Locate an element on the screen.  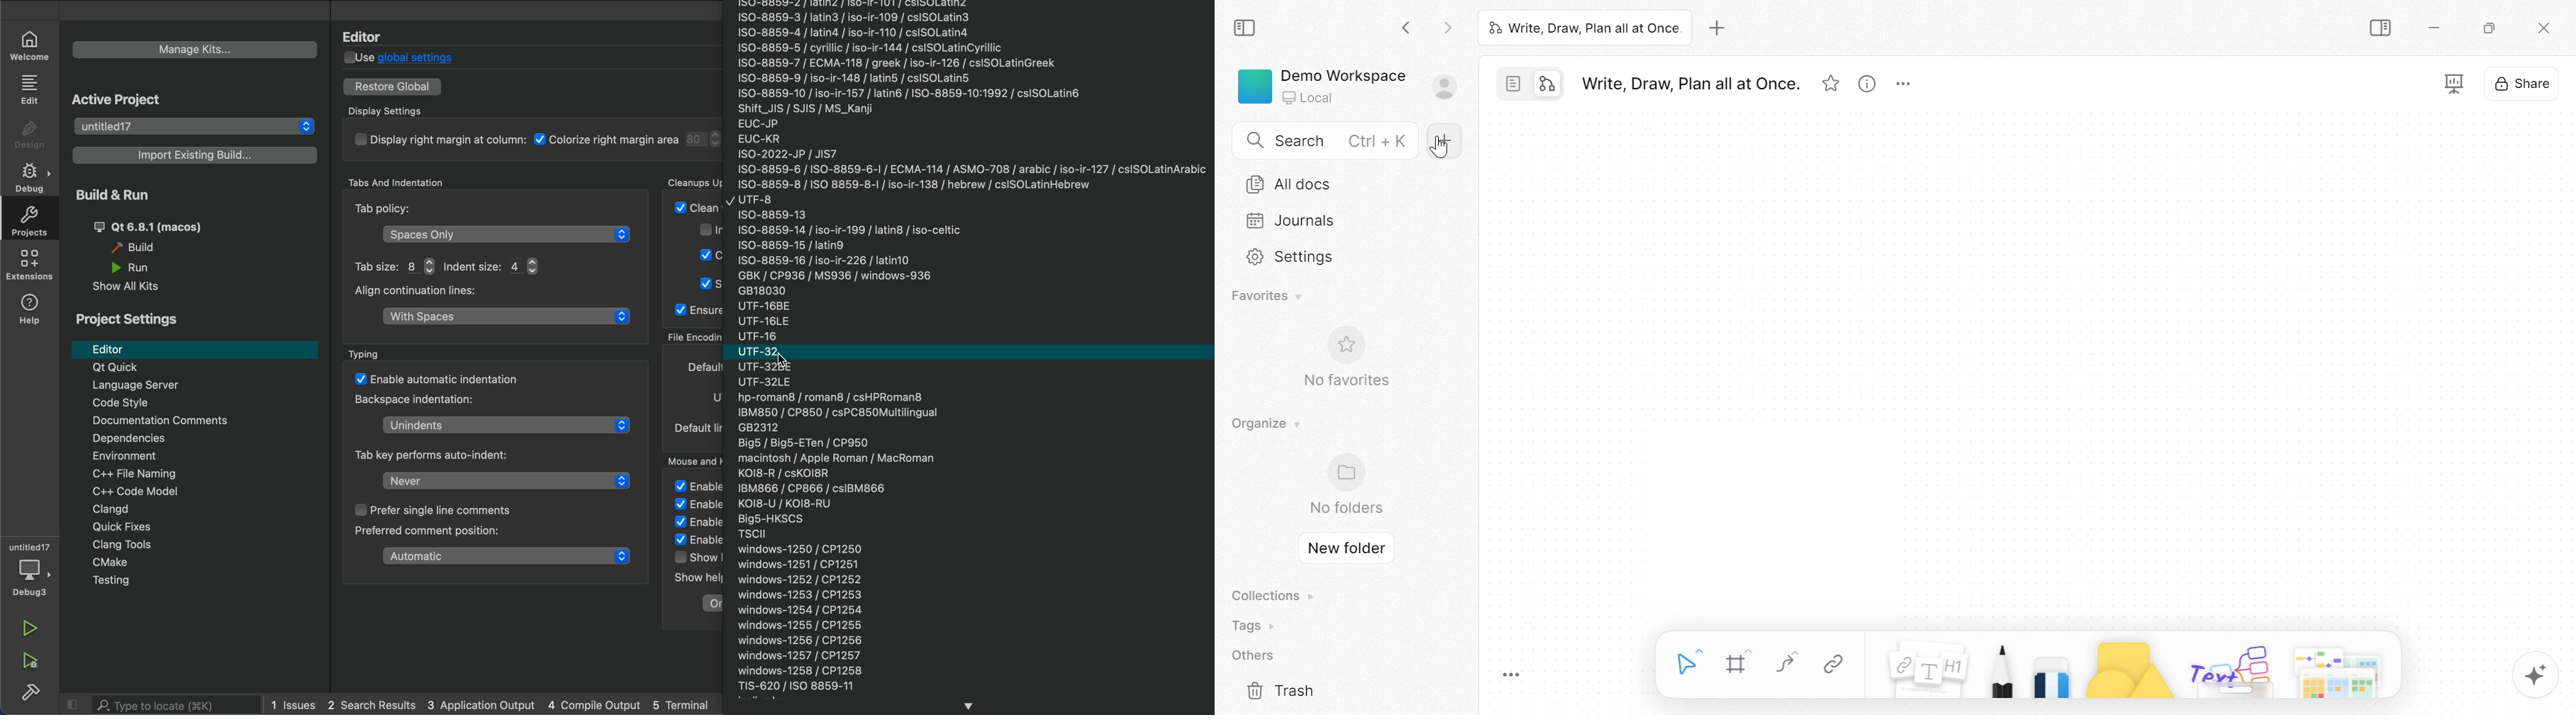
More options is located at coordinates (2341, 665).